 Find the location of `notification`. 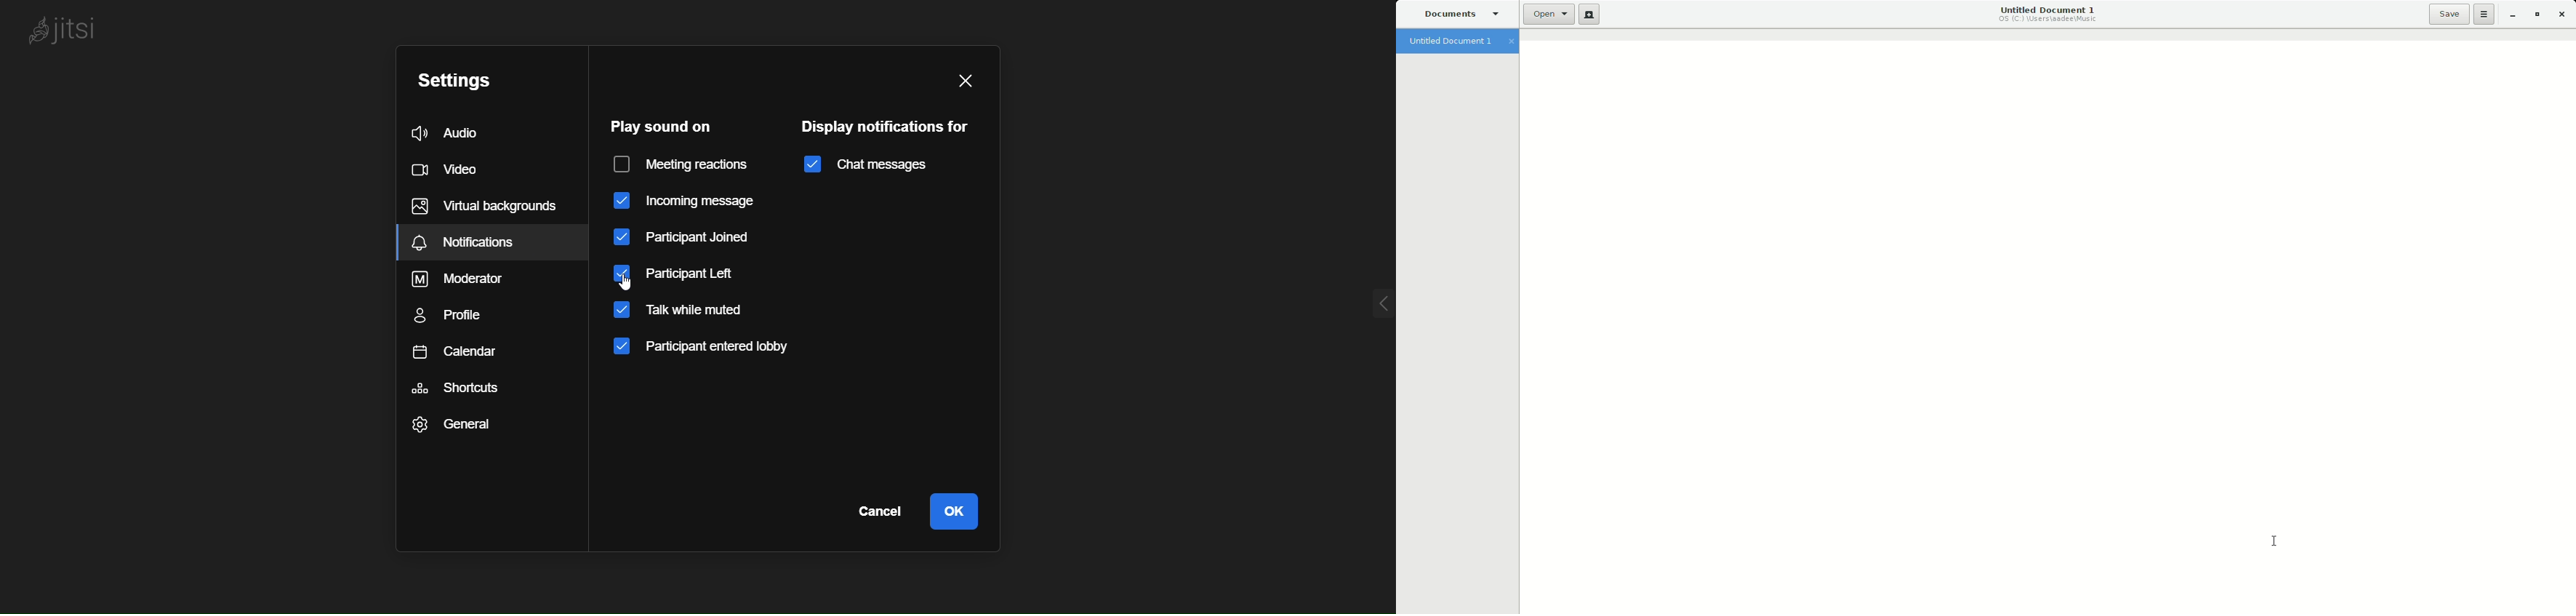

notification is located at coordinates (483, 244).